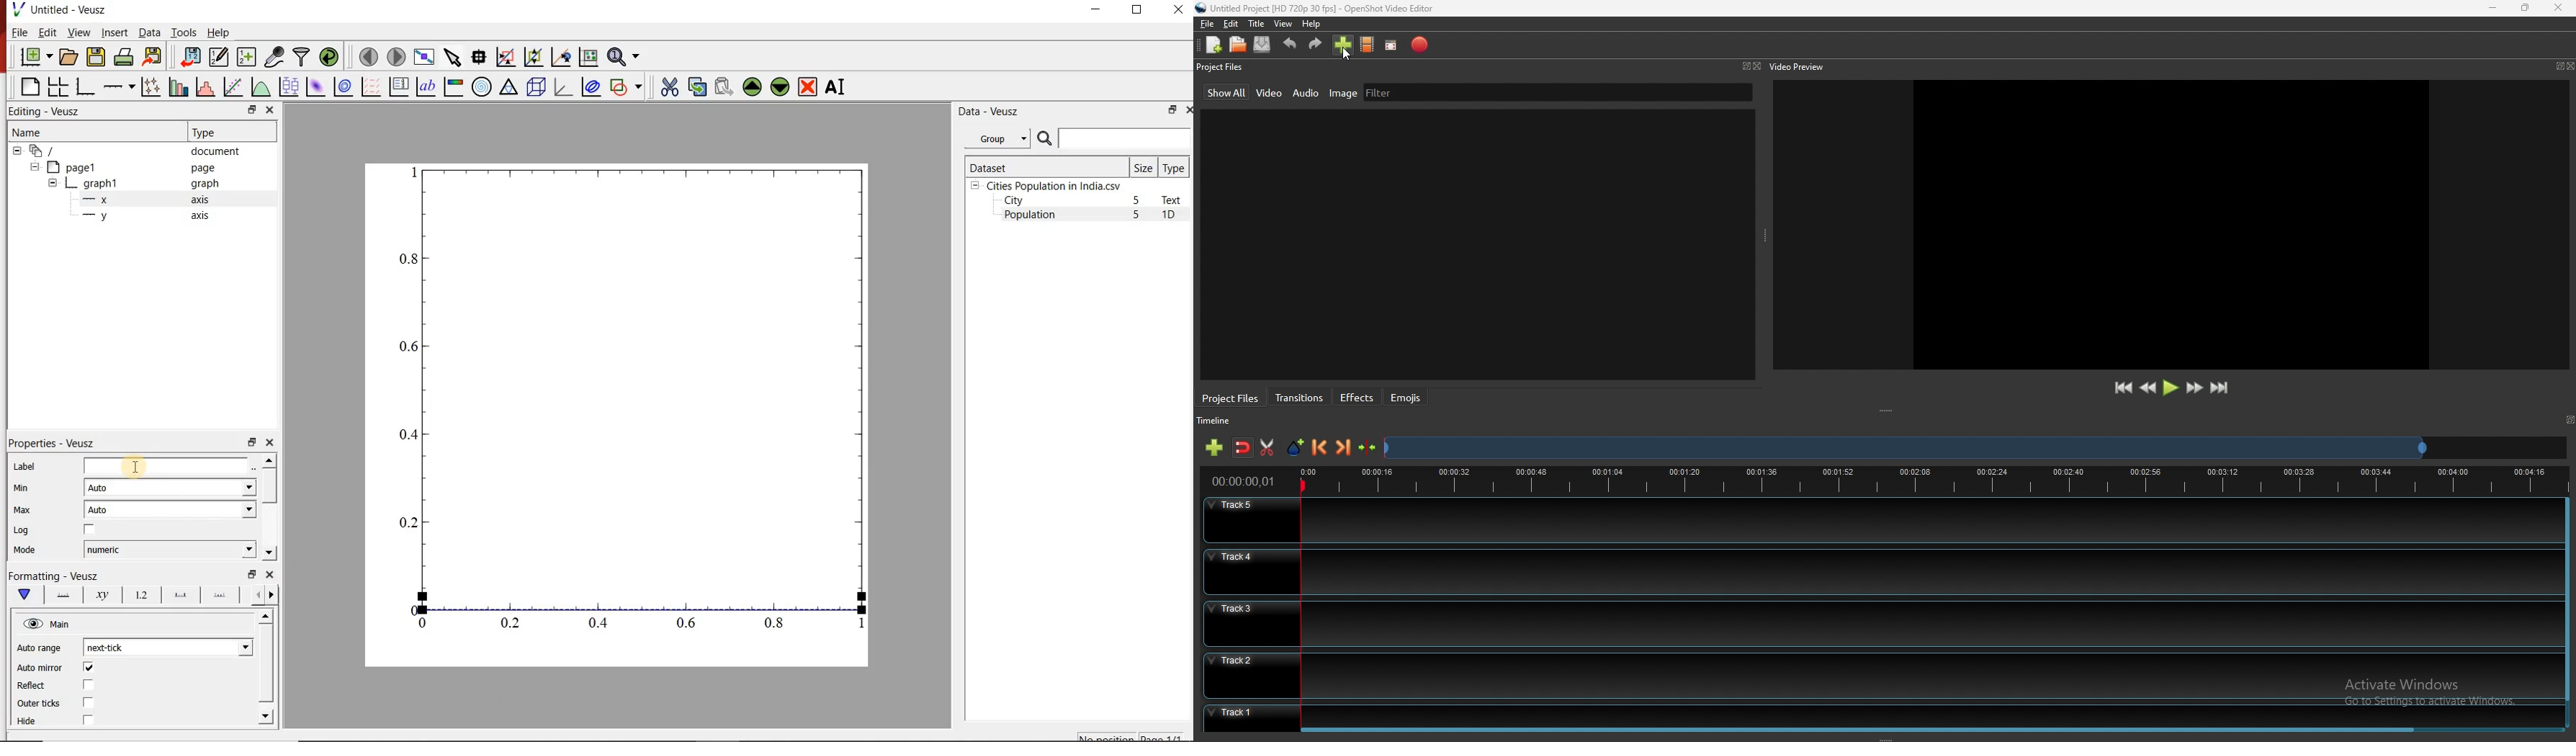  Describe the element at coordinates (634, 412) in the screenshot. I see `graph1` at that location.